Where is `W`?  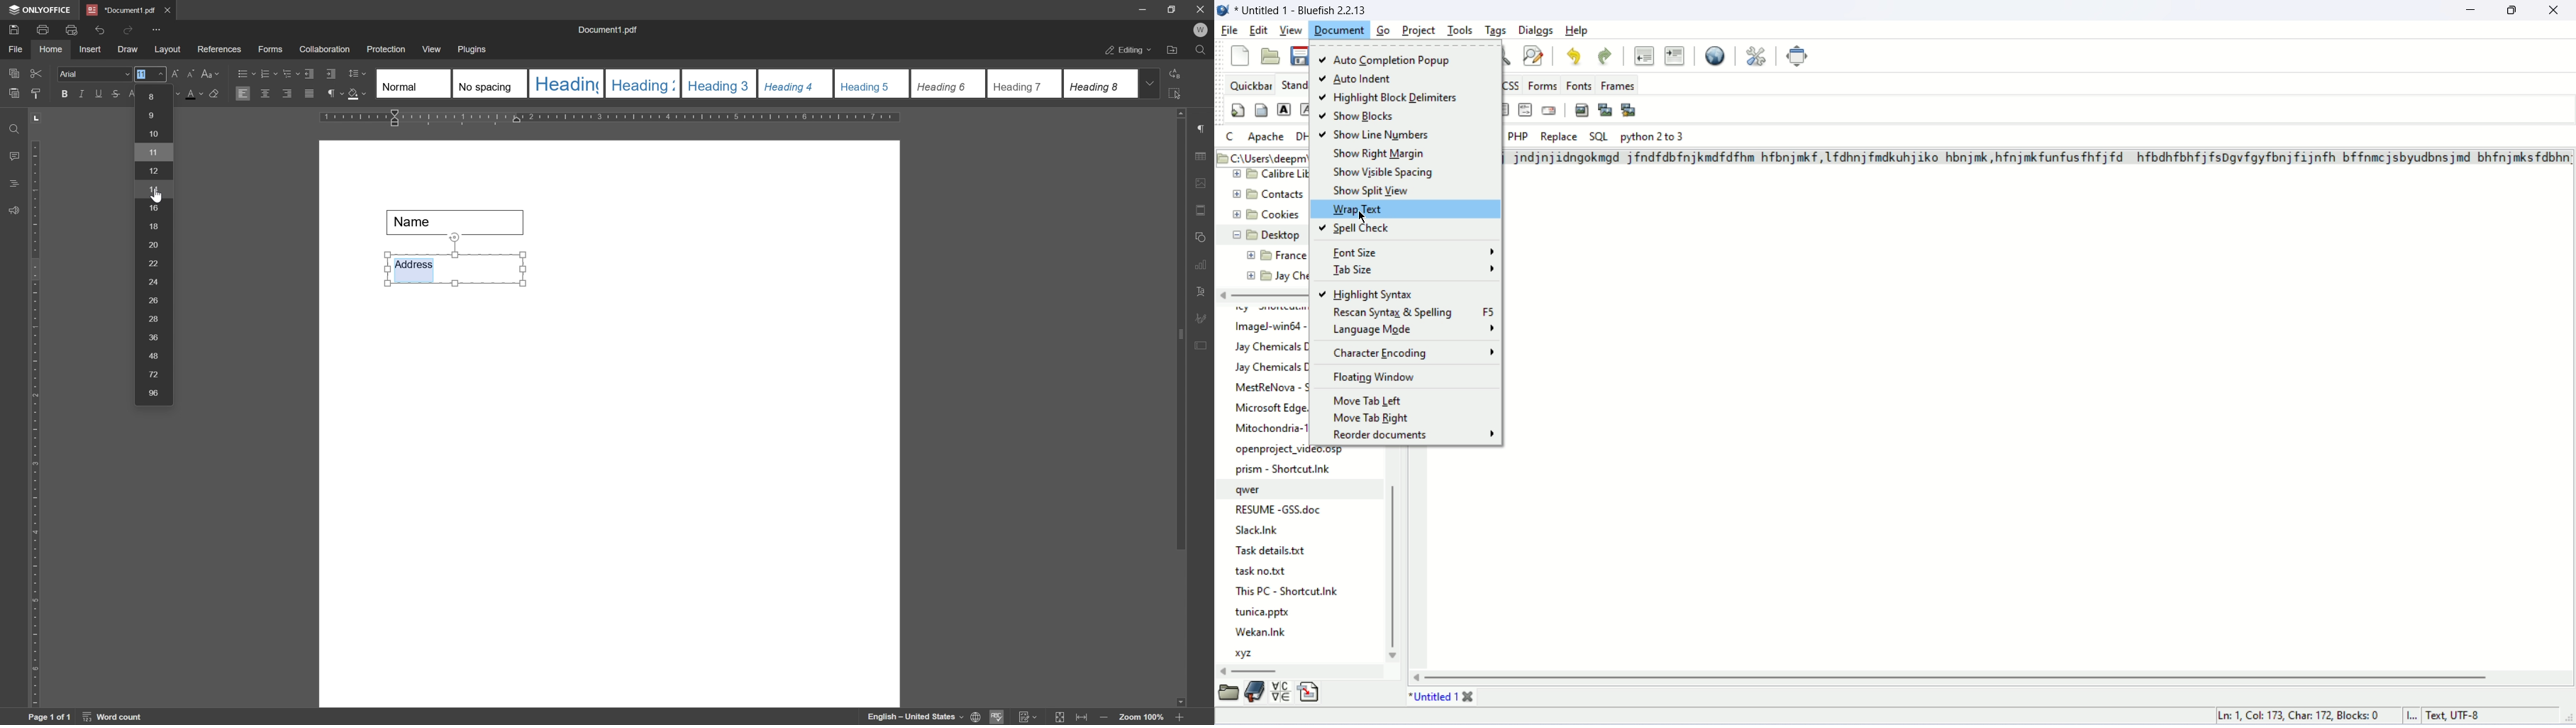 W is located at coordinates (1202, 30).